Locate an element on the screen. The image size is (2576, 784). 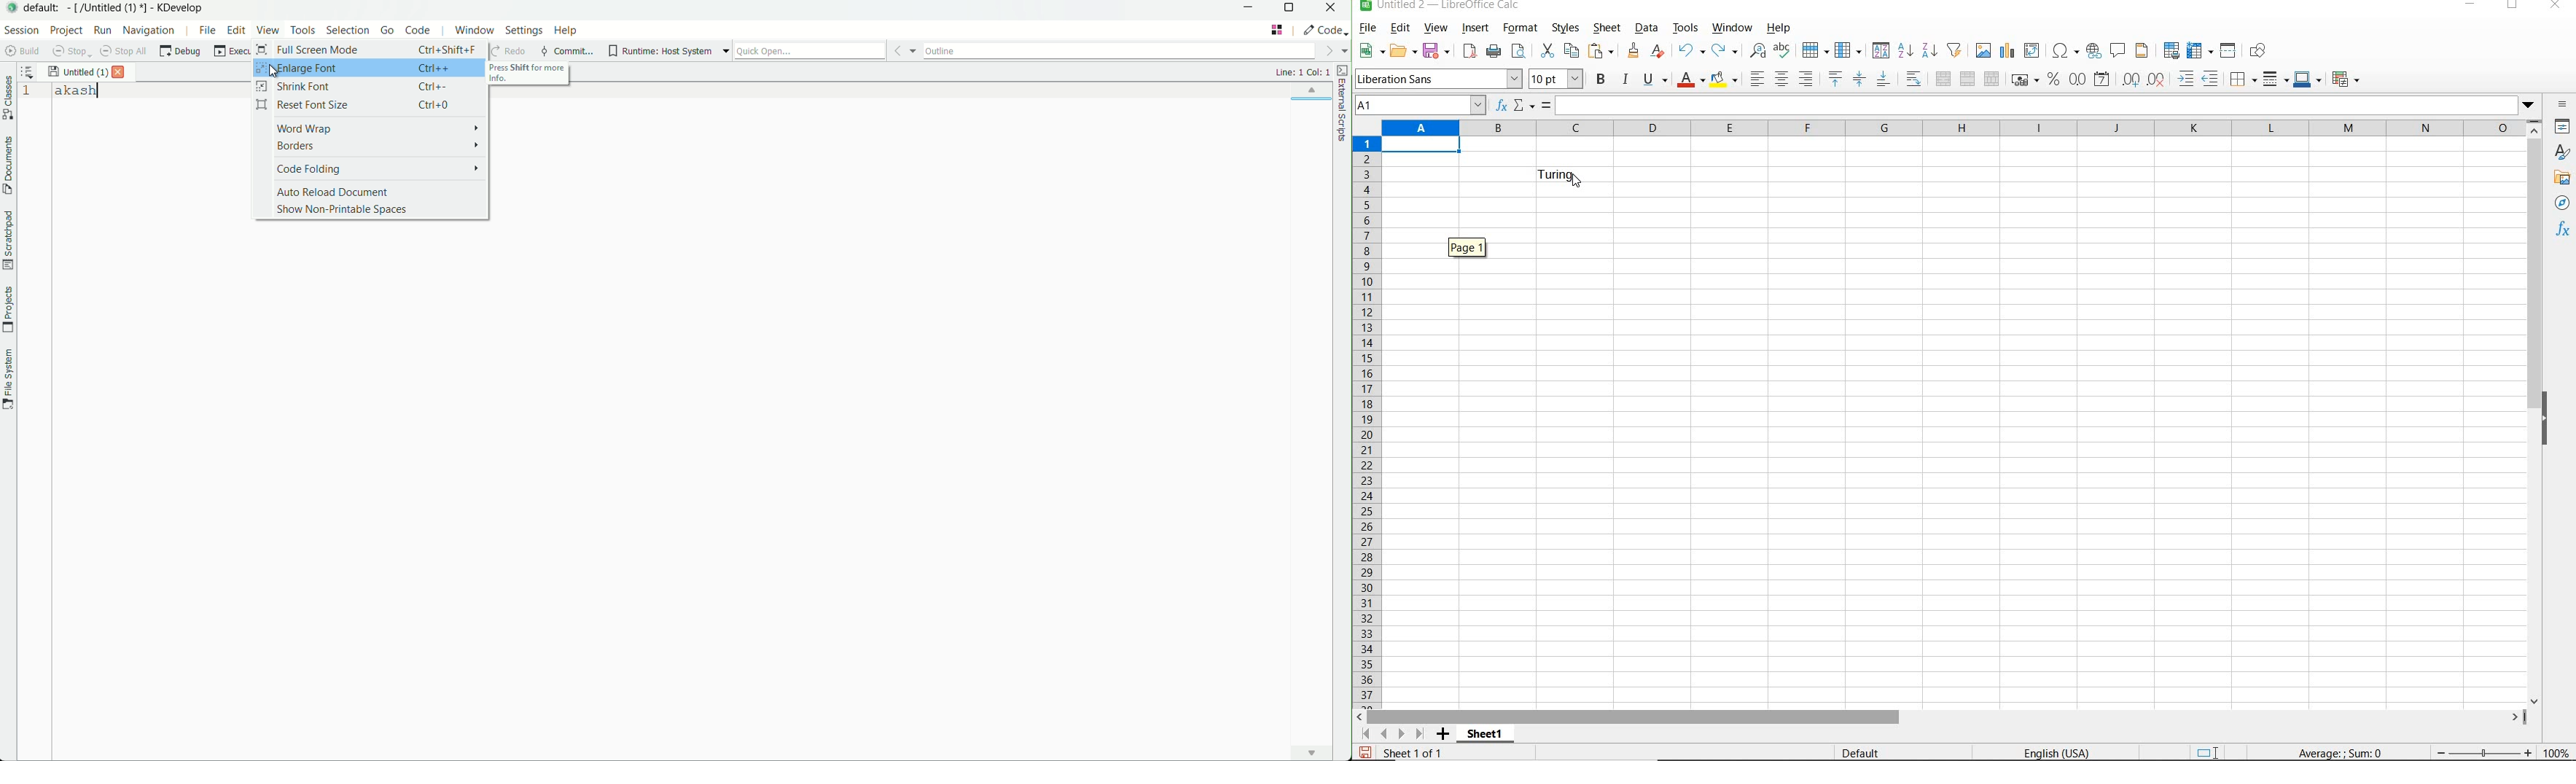
UNMERGE CELLS is located at coordinates (1992, 78).